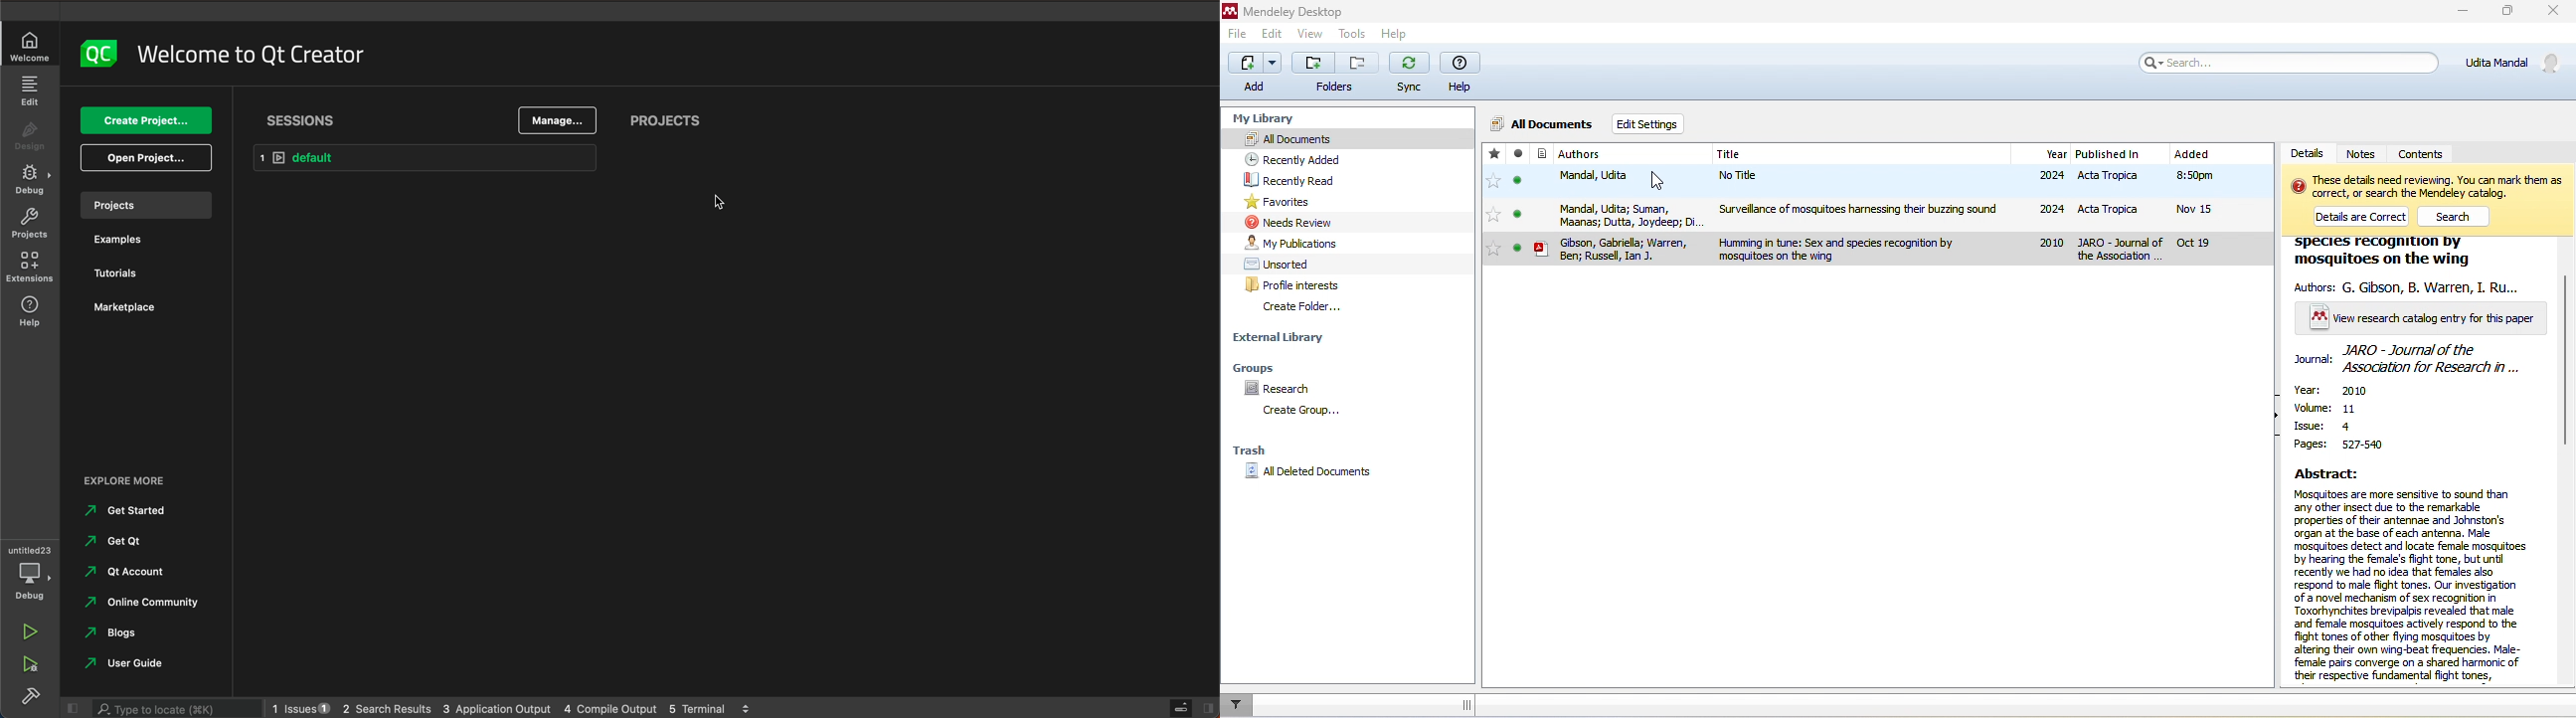 This screenshot has width=2576, height=728. Describe the element at coordinates (2049, 210) in the screenshot. I see `2024` at that location.